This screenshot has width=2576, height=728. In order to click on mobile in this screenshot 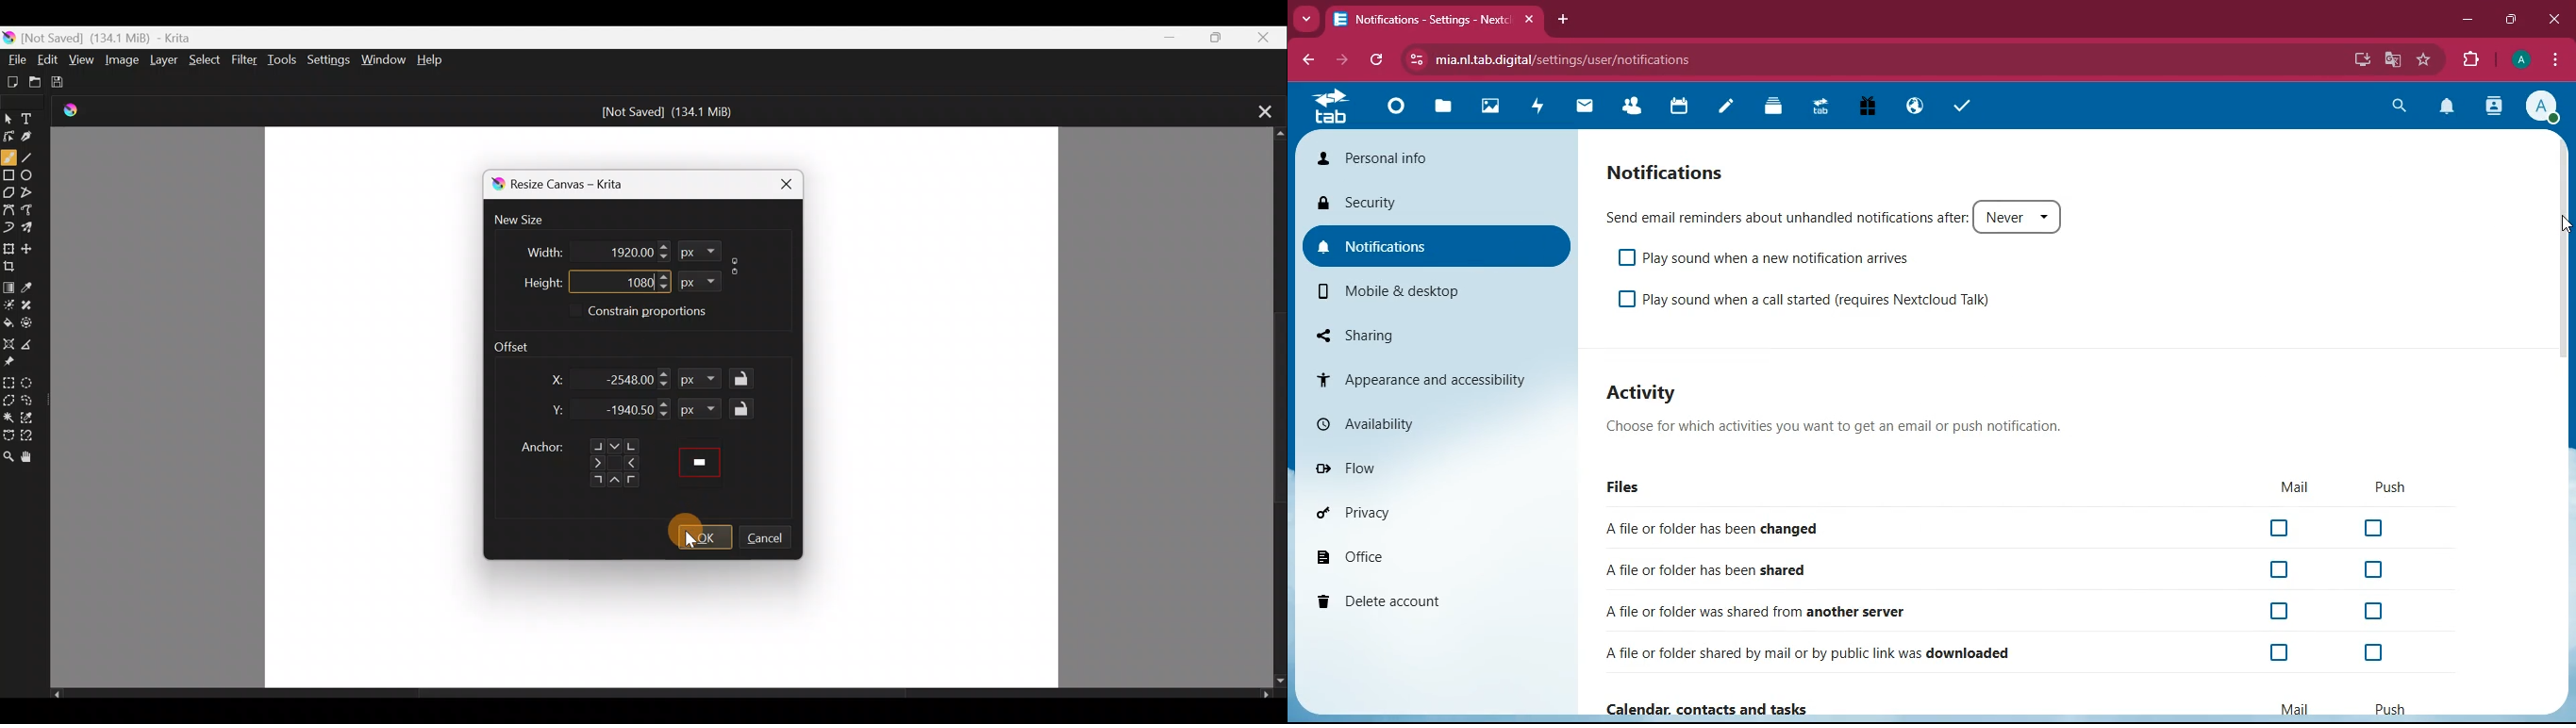, I will do `click(1436, 294)`.